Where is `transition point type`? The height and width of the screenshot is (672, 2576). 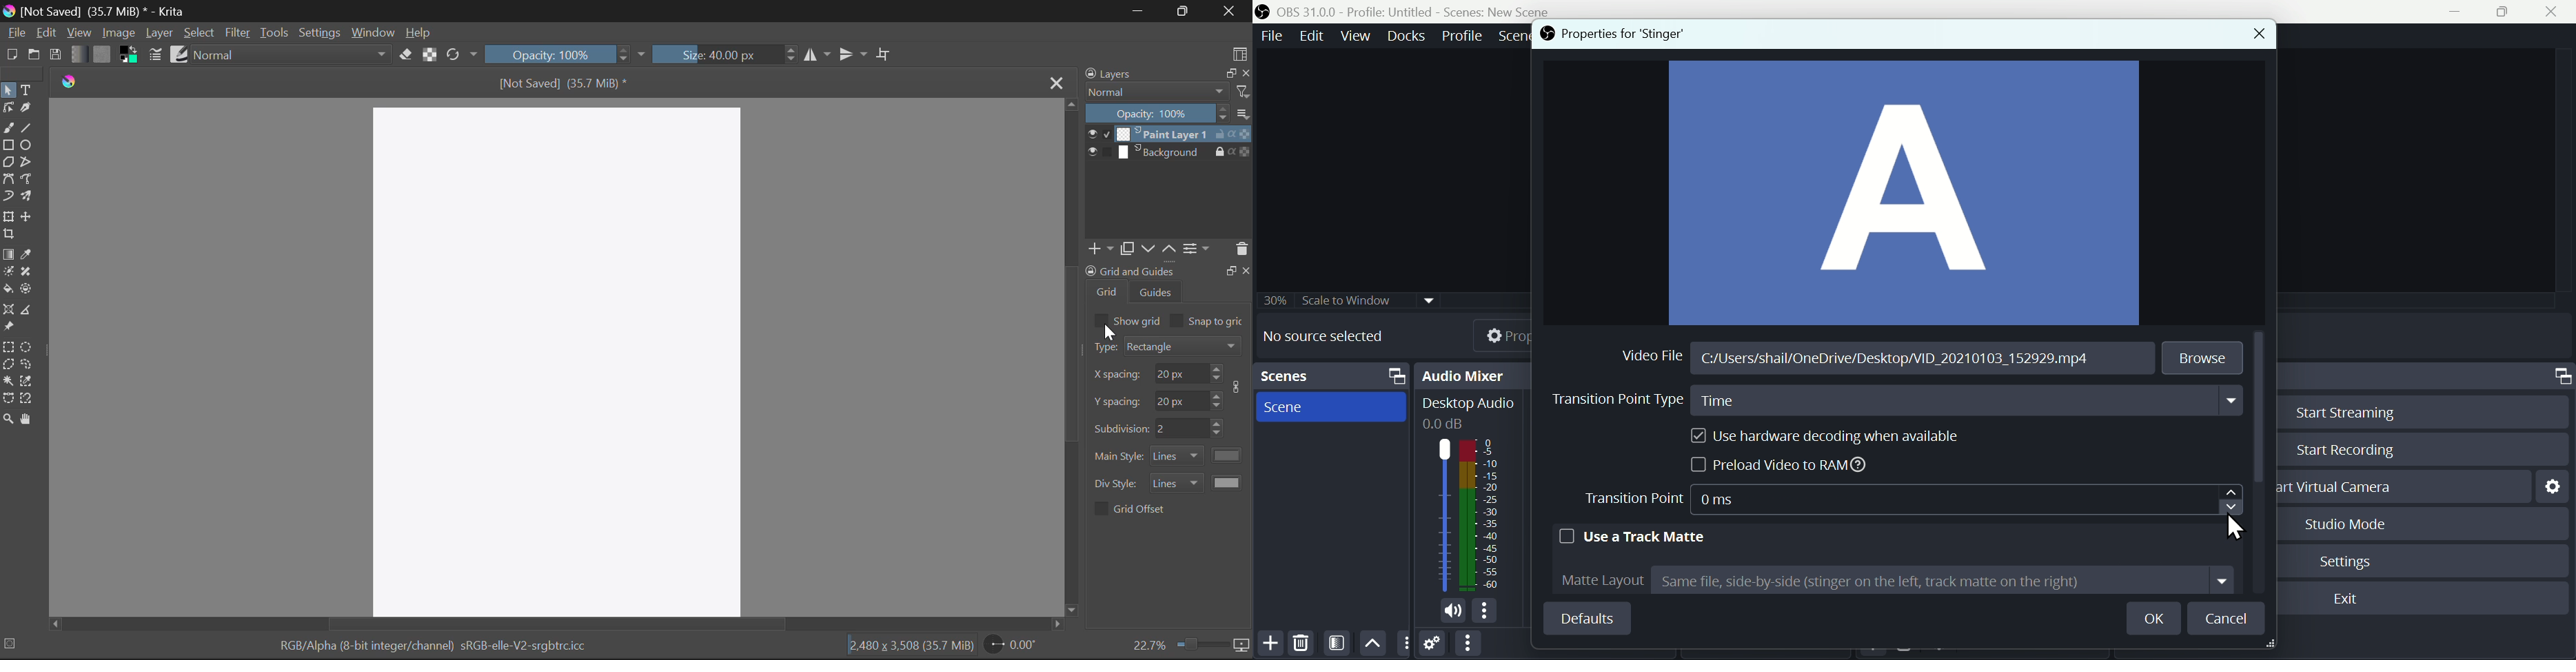 transition point type is located at coordinates (1611, 402).